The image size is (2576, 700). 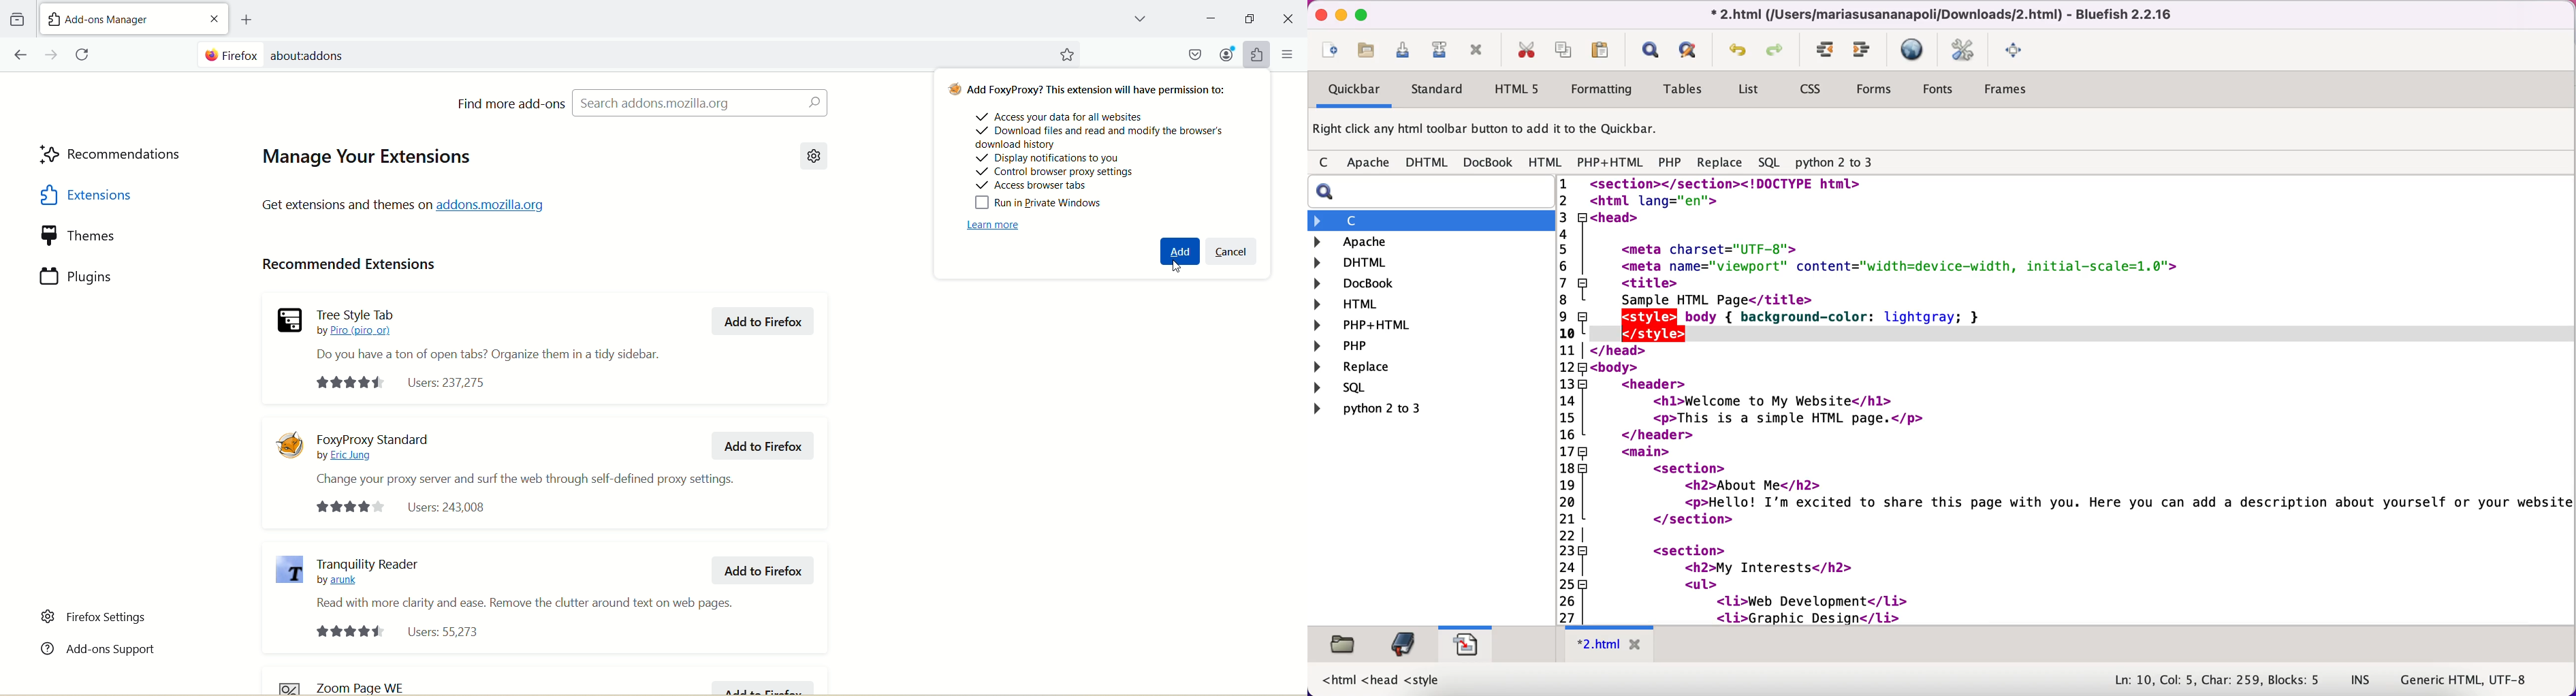 I want to click on FoxyProxy Standard
by Eric Jung, so click(x=375, y=447).